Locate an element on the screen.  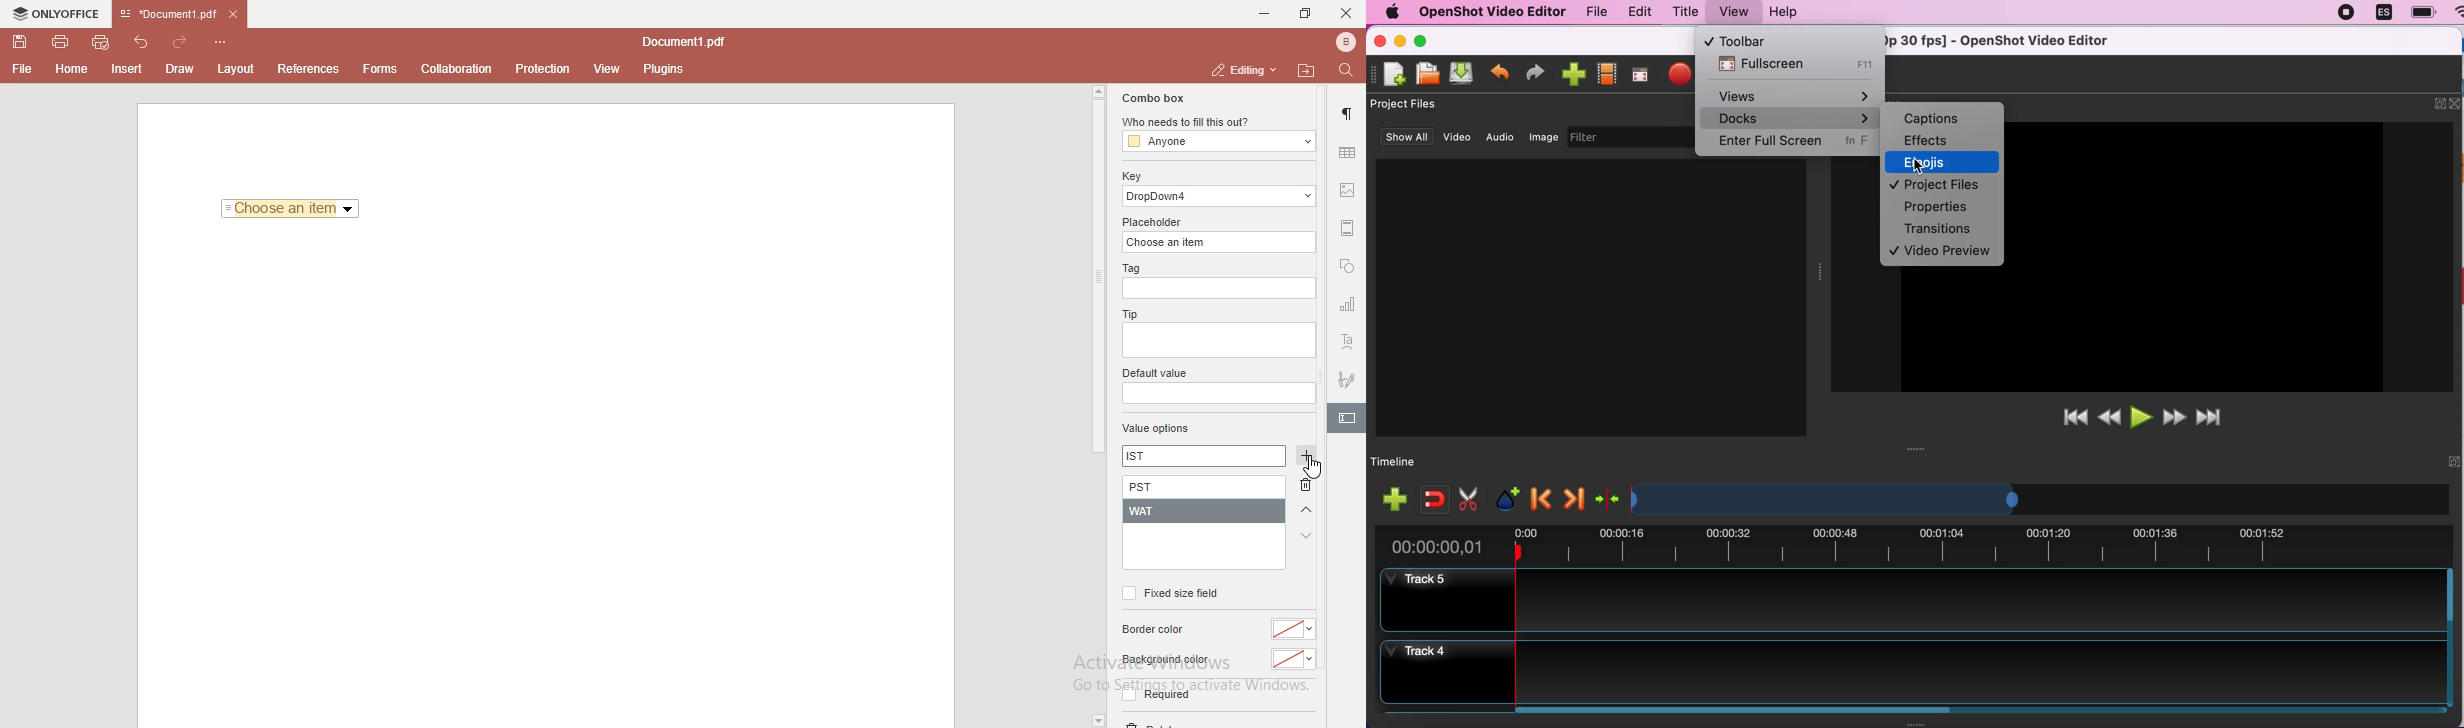
cursor is located at coordinates (1313, 469).